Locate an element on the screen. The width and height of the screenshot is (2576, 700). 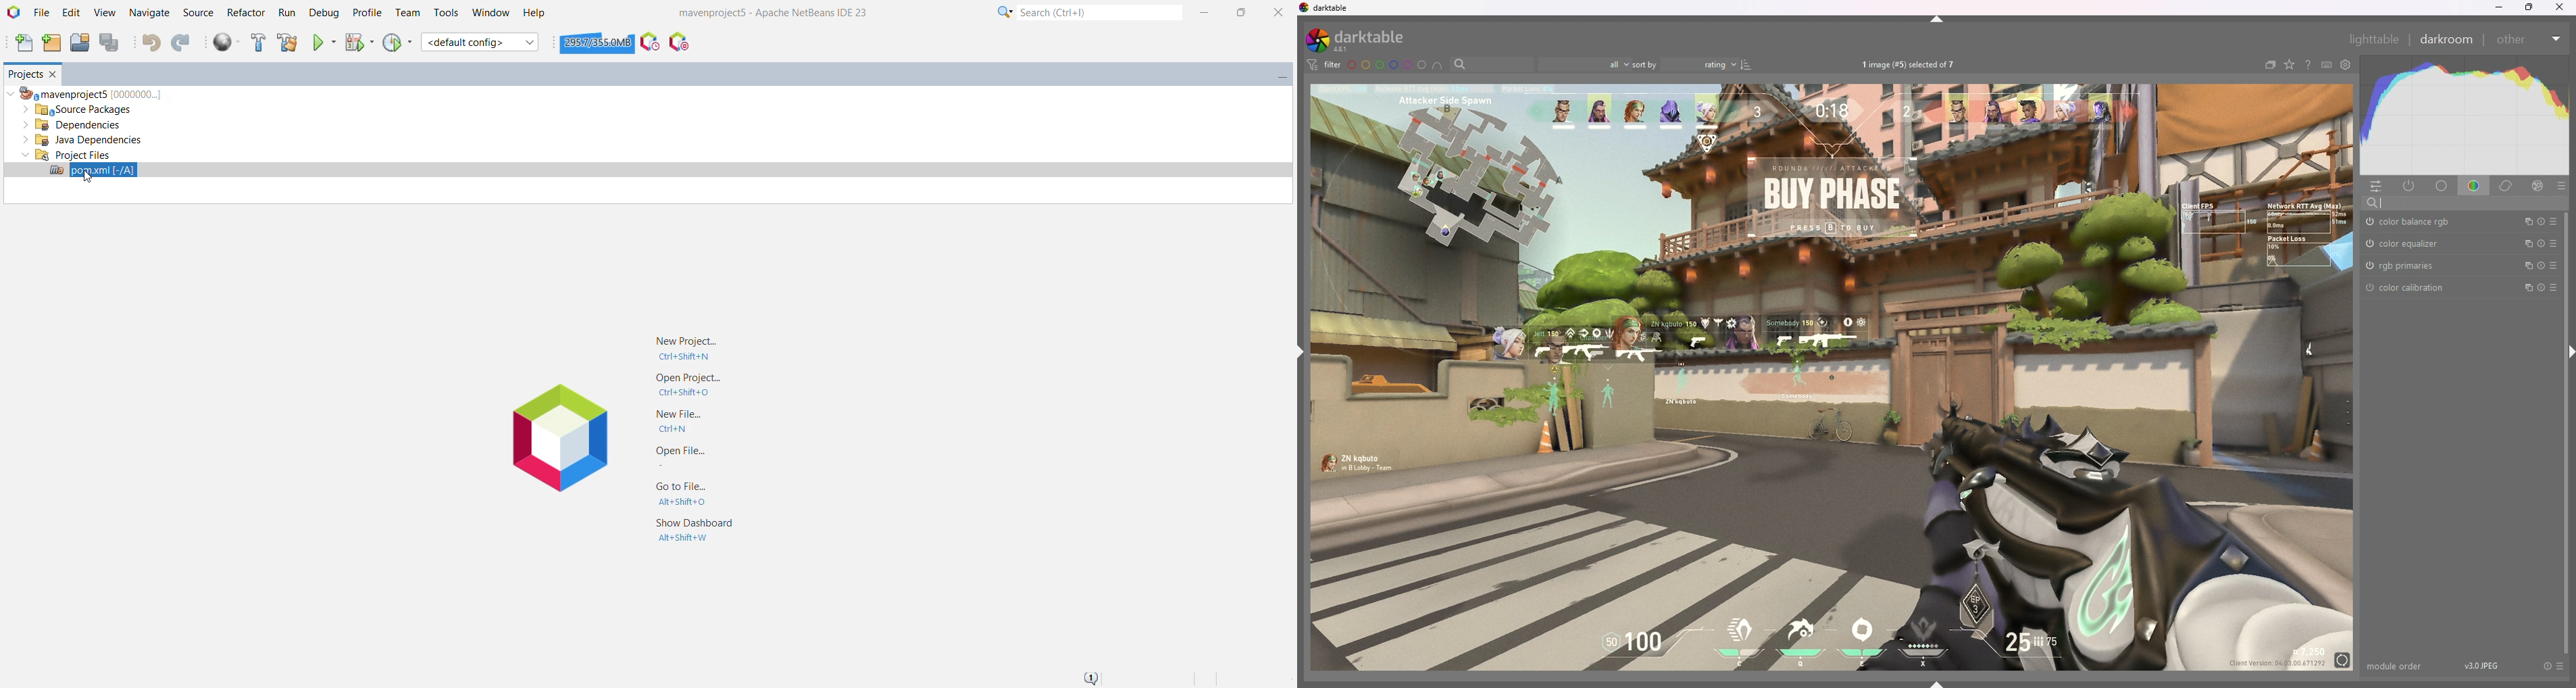
multiple instances action is located at coordinates (2525, 222).